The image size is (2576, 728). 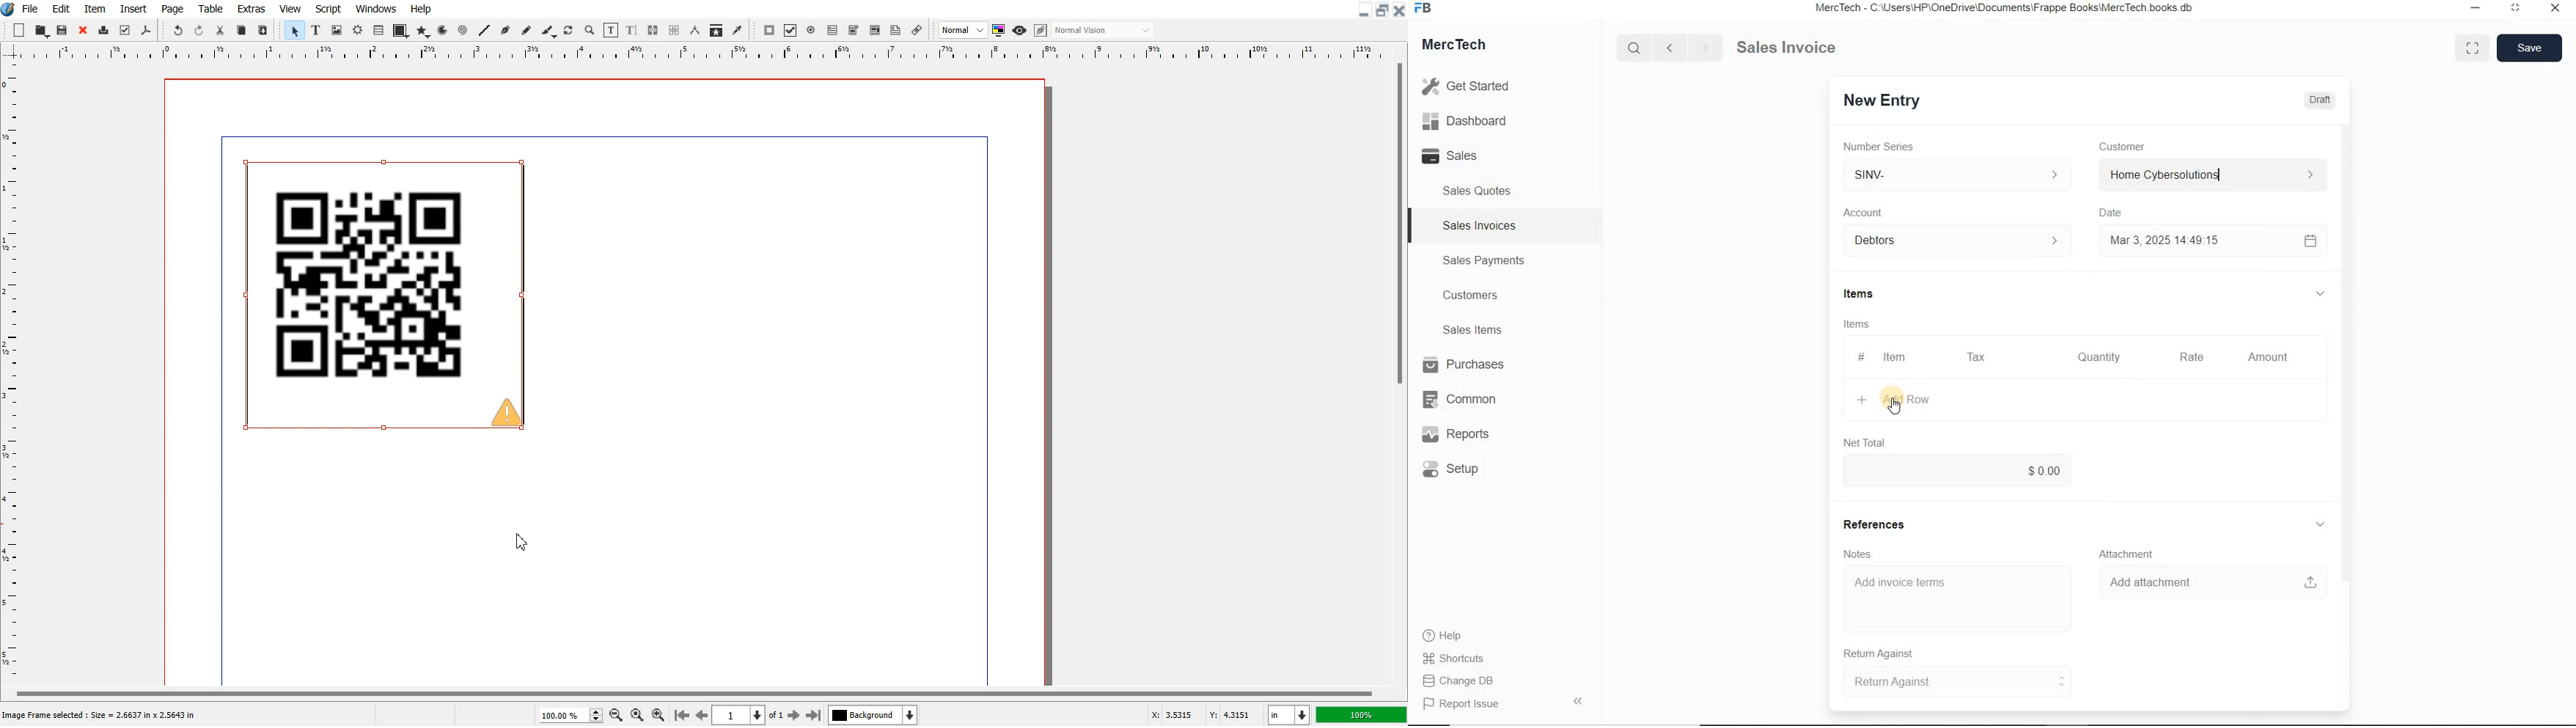 I want to click on Sales Invoices, so click(x=1480, y=225).